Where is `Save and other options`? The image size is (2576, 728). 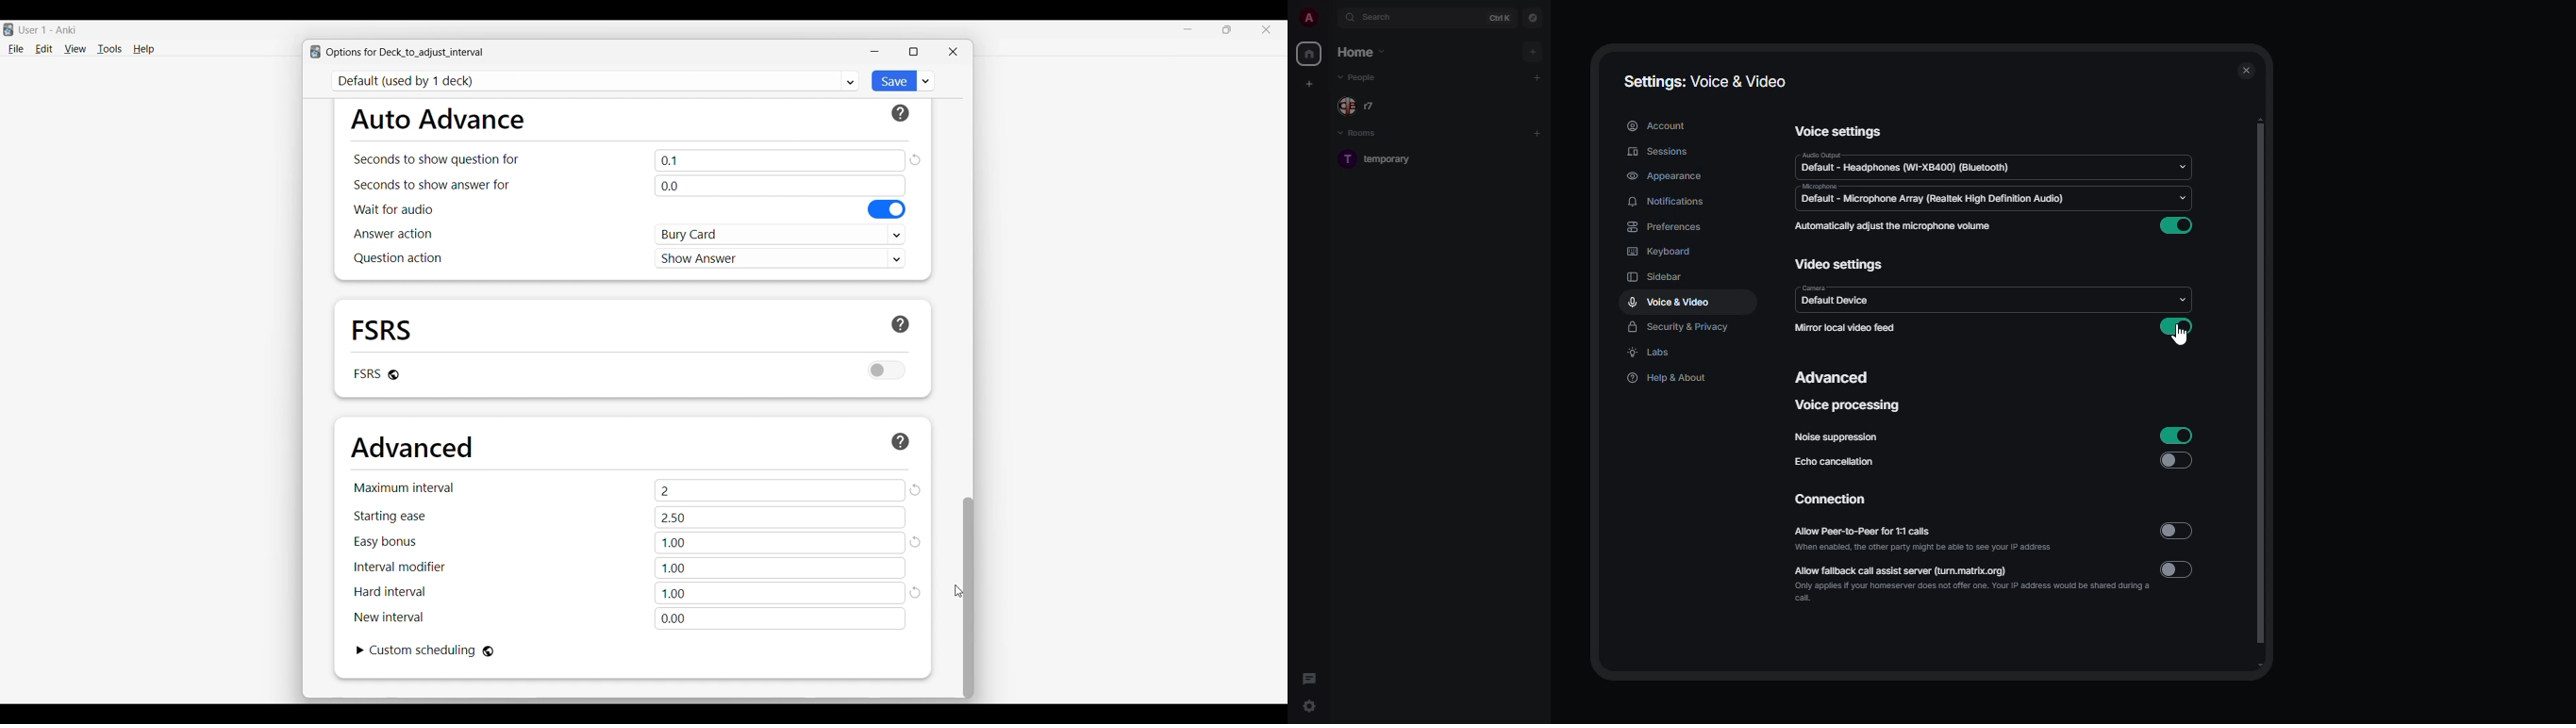 Save and other options is located at coordinates (926, 80).